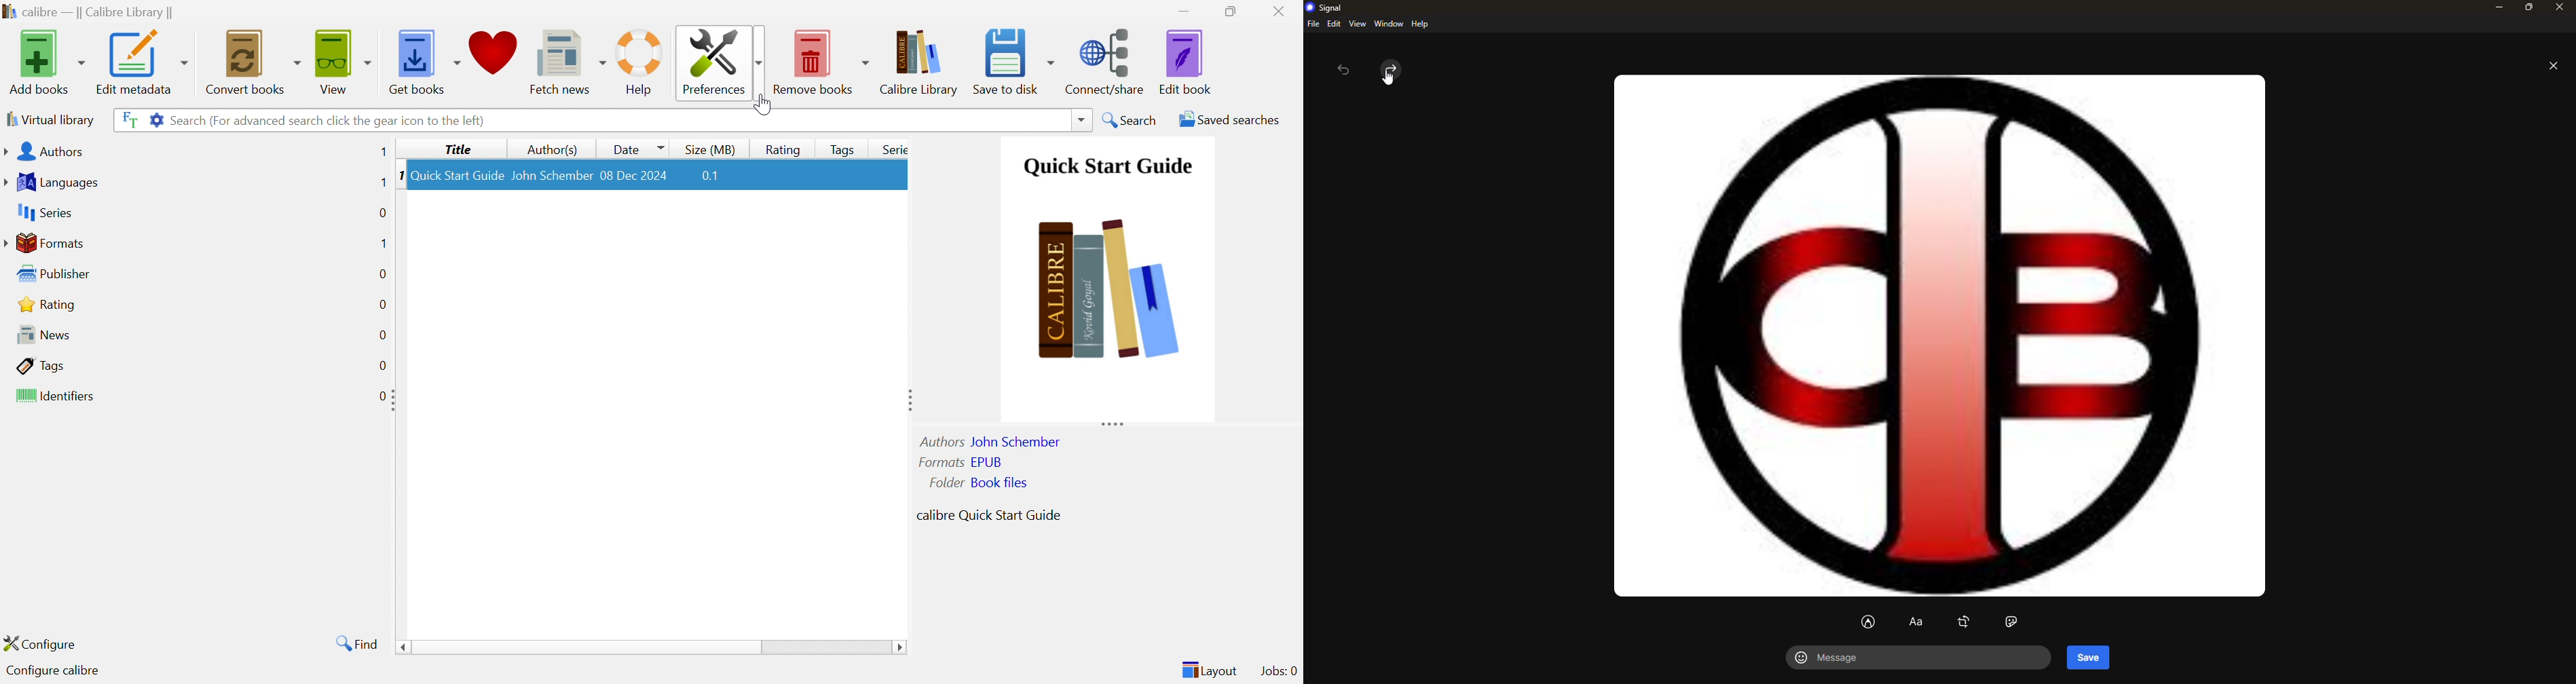  I want to click on window, so click(1389, 24).